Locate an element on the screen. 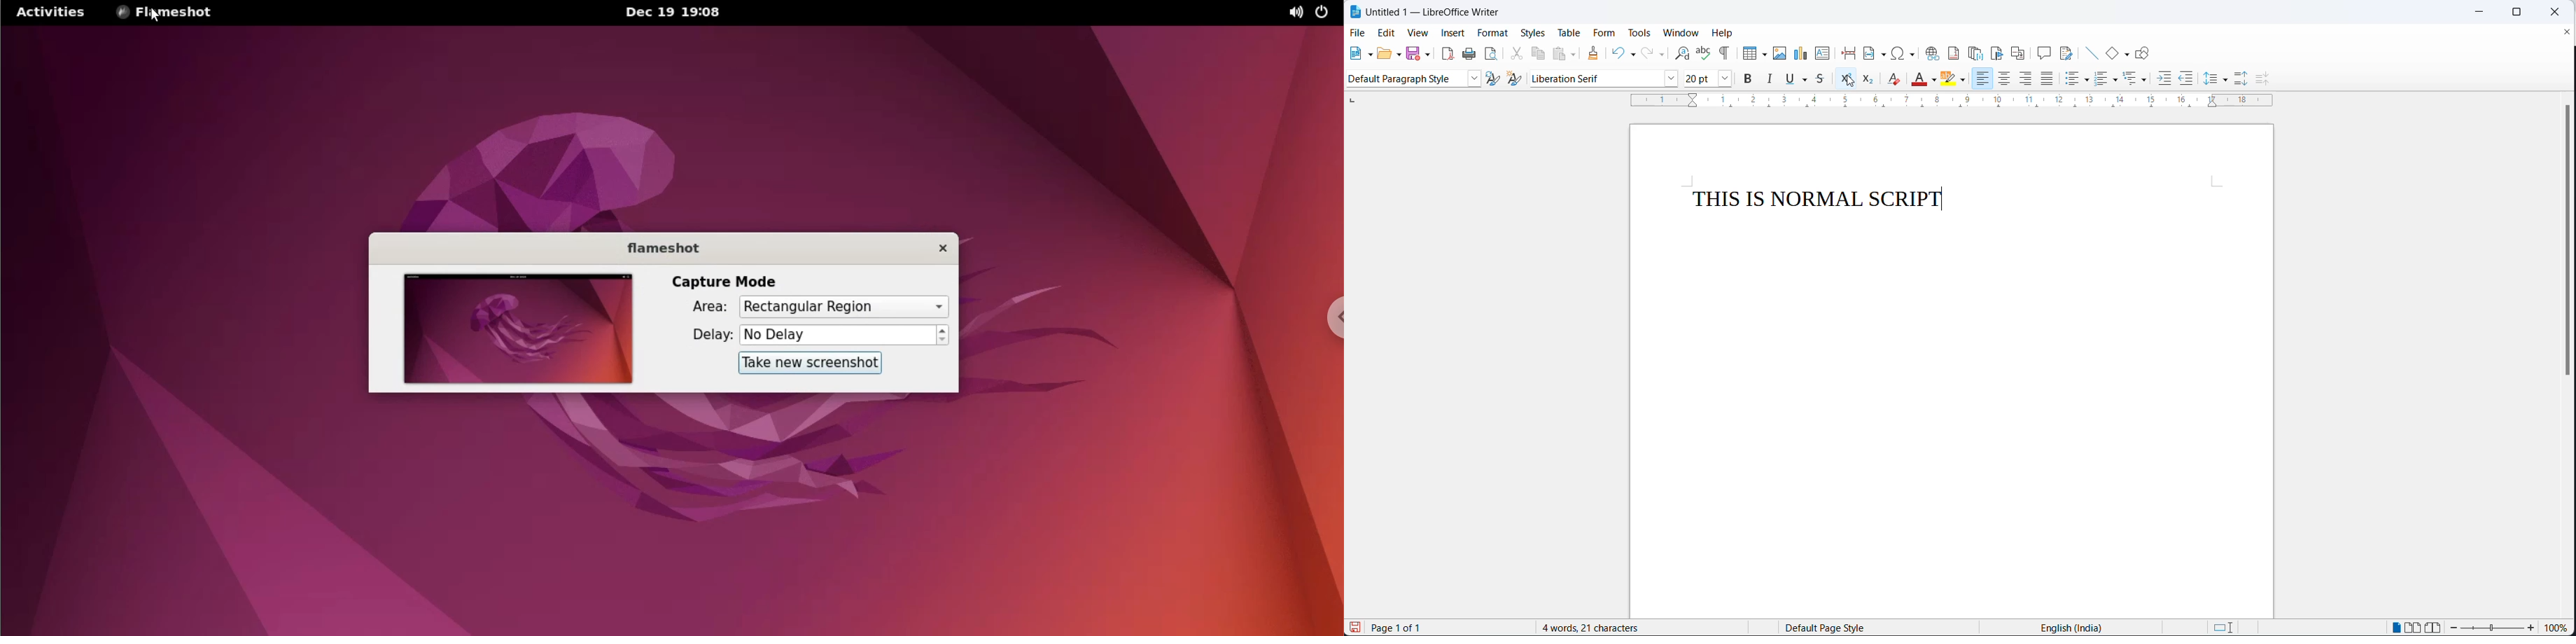 Image resolution: width=2576 pixels, height=644 pixels. toggle unordered list is located at coordinates (2071, 81).